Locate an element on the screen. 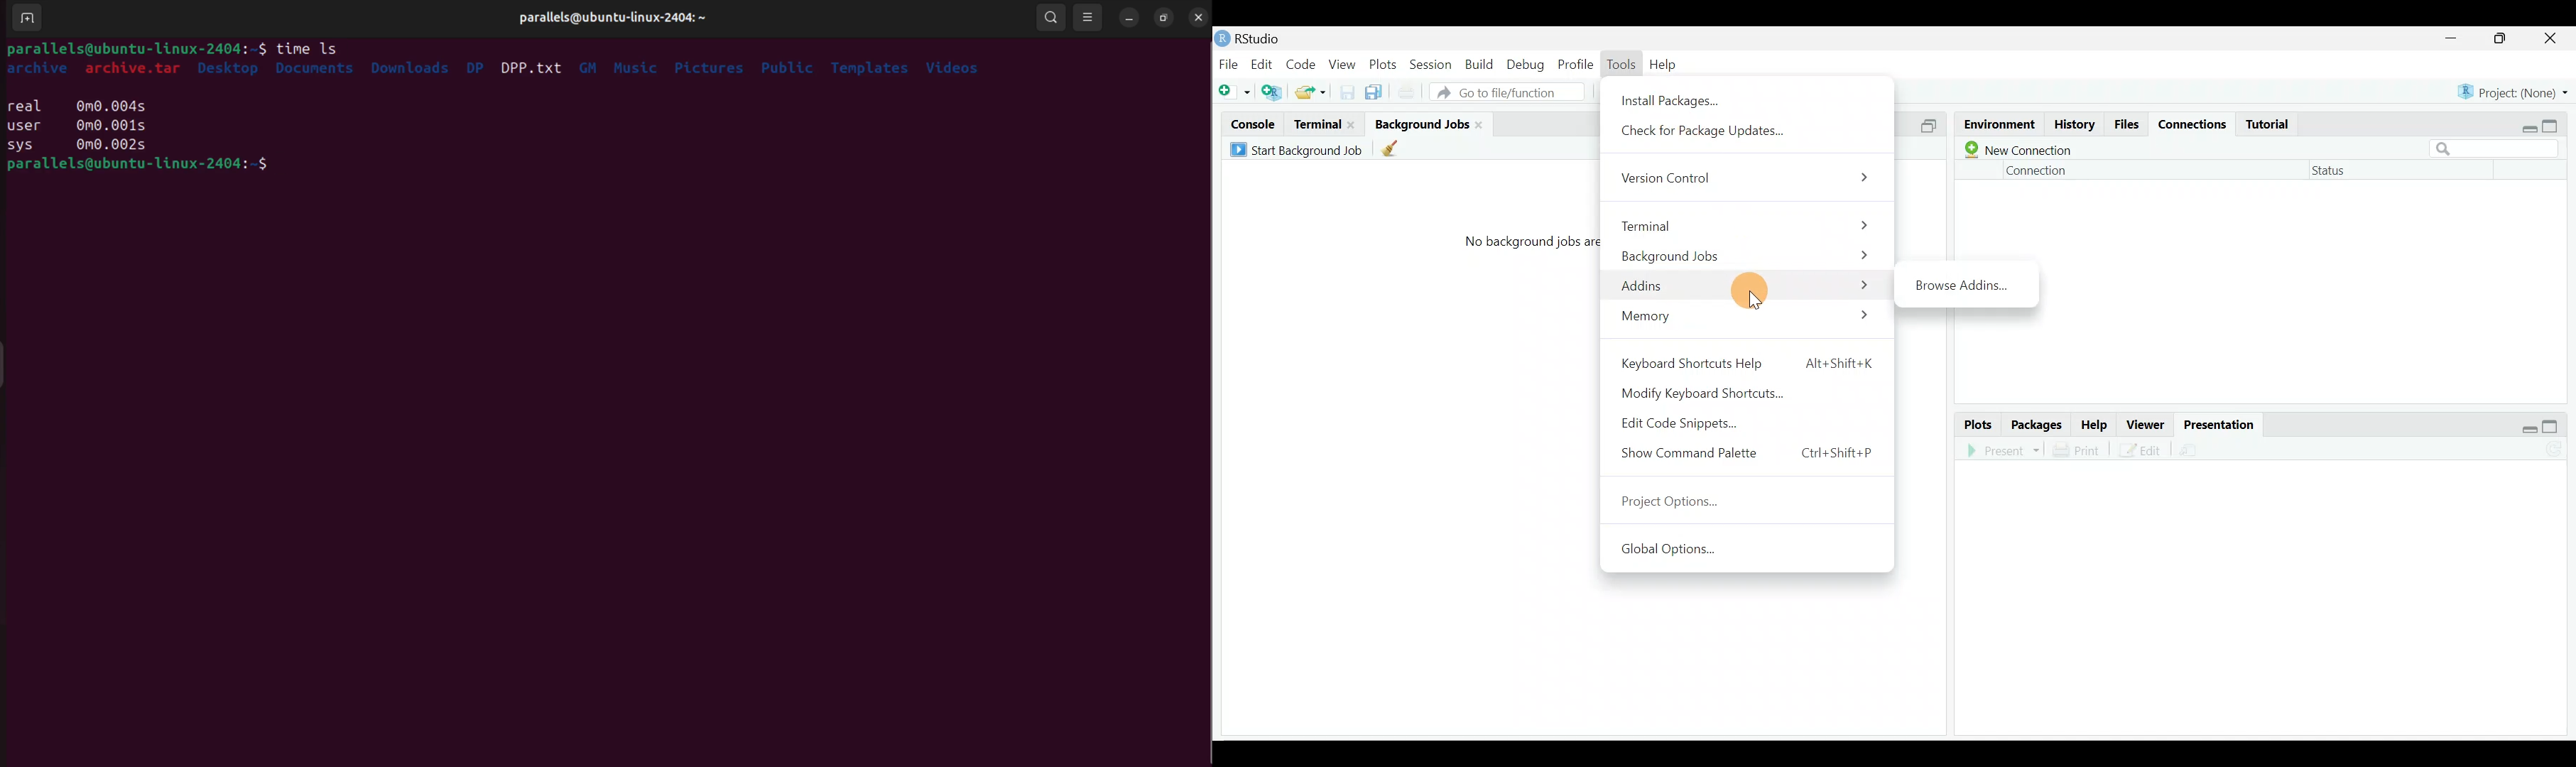 The height and width of the screenshot is (784, 2576). Create a project is located at coordinates (1273, 92).